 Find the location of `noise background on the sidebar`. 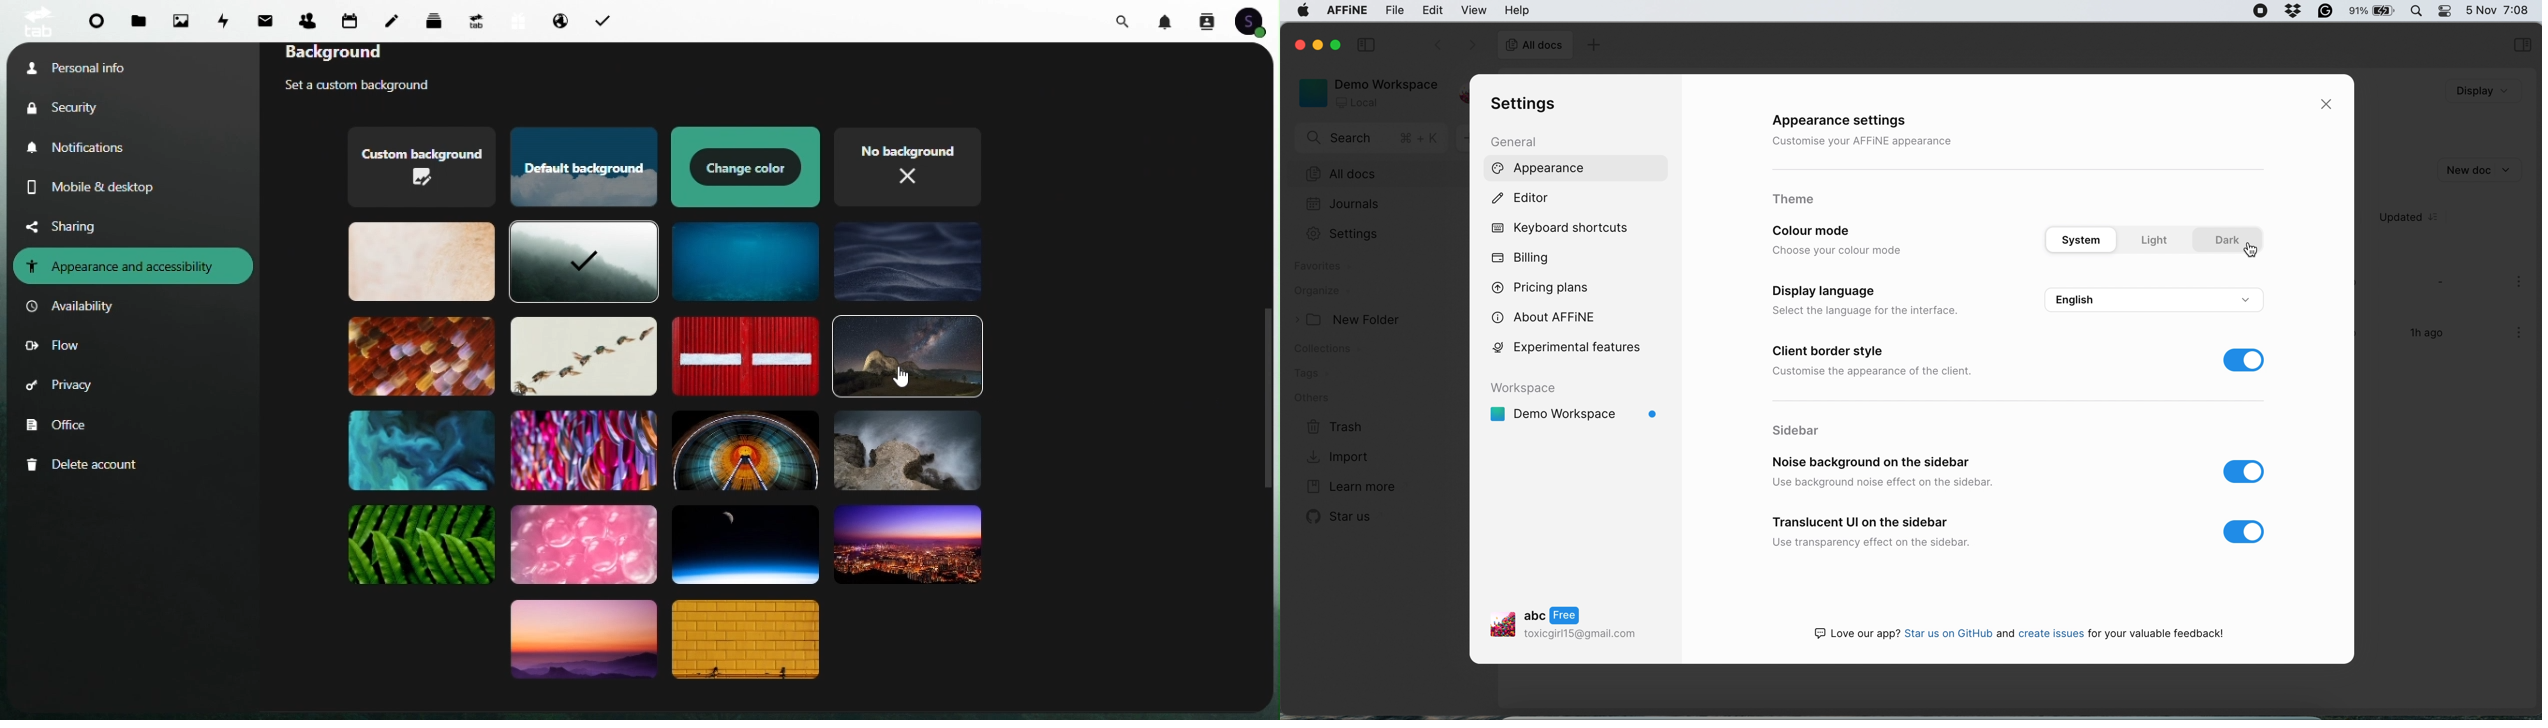

noise background on the sidebar is located at coordinates (1869, 461).